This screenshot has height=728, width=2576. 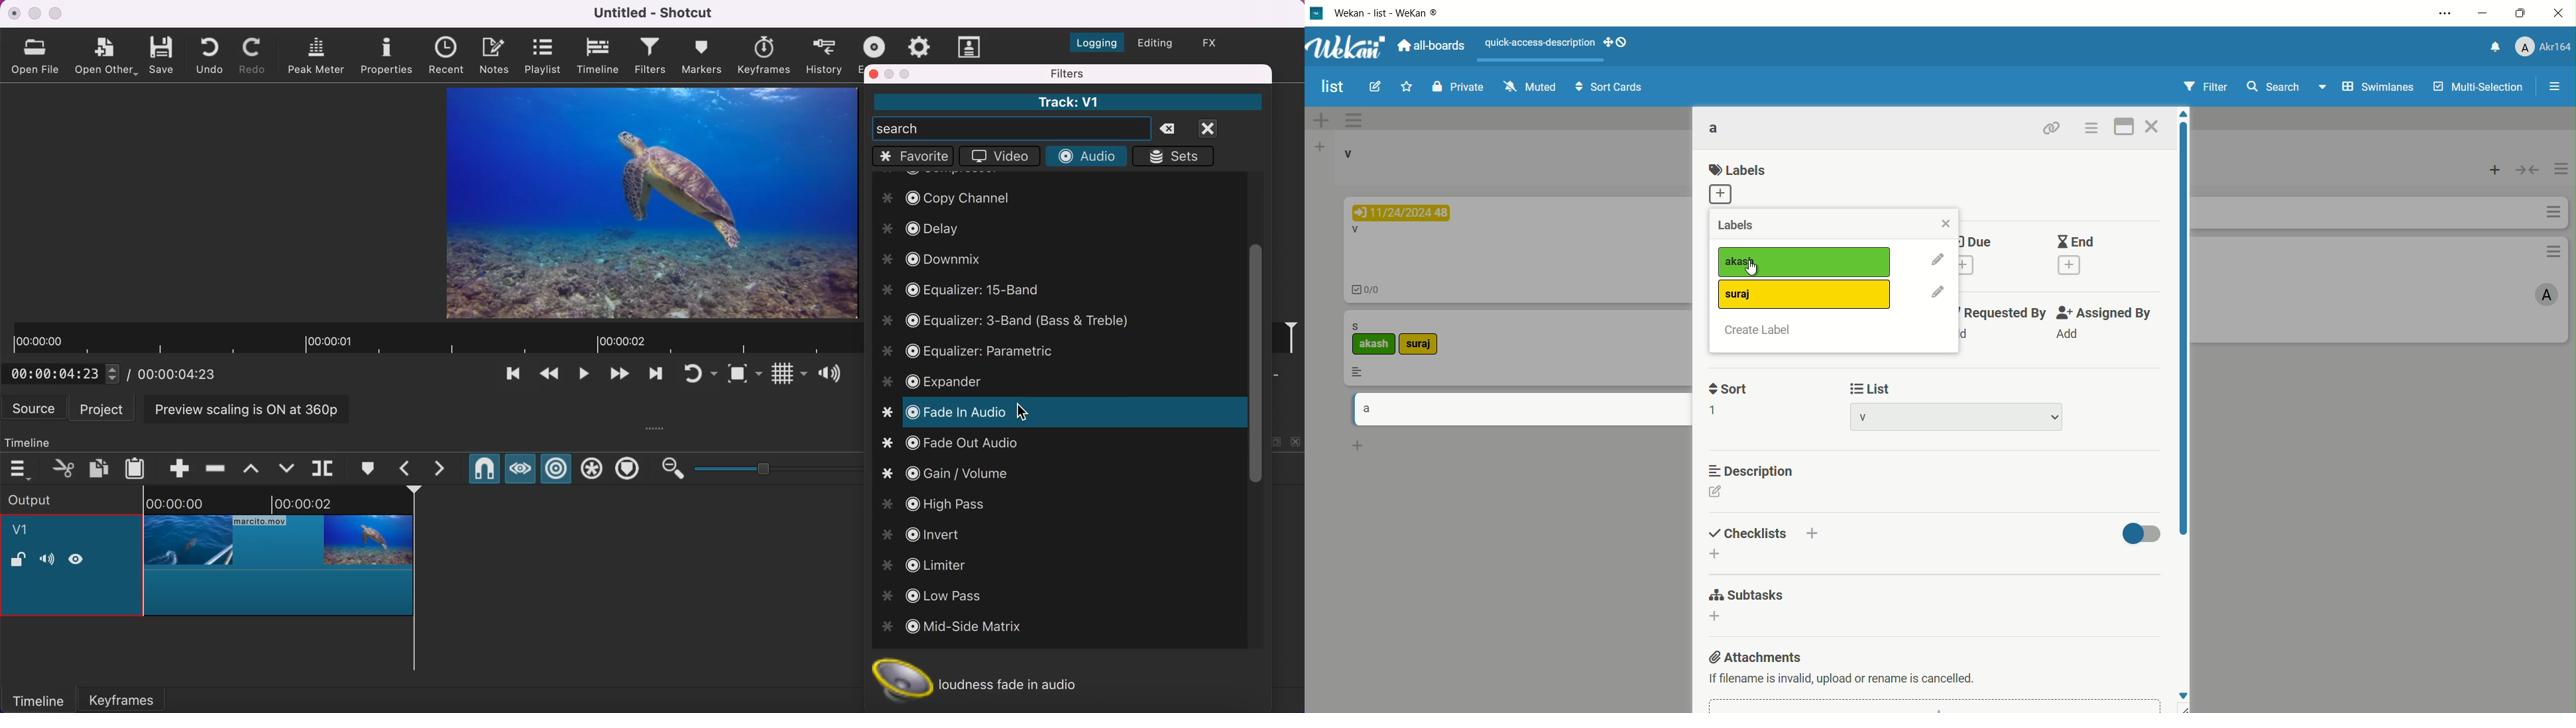 I want to click on maximize, so click(x=2522, y=16).